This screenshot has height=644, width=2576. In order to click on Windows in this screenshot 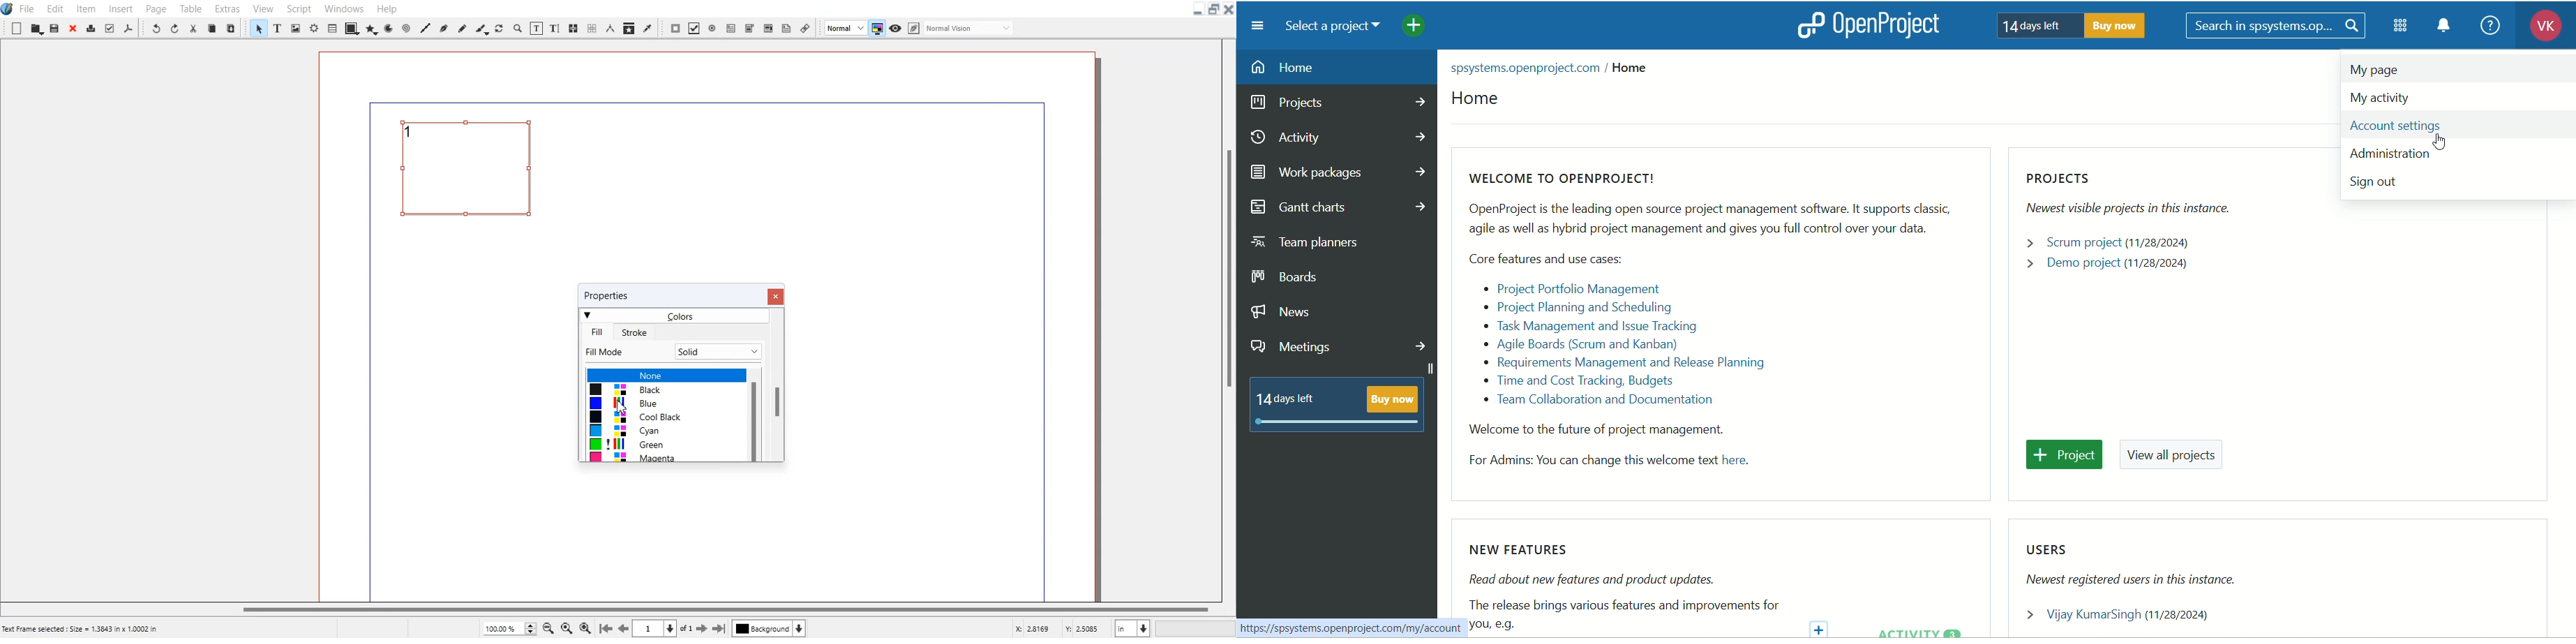, I will do `click(343, 8)`.